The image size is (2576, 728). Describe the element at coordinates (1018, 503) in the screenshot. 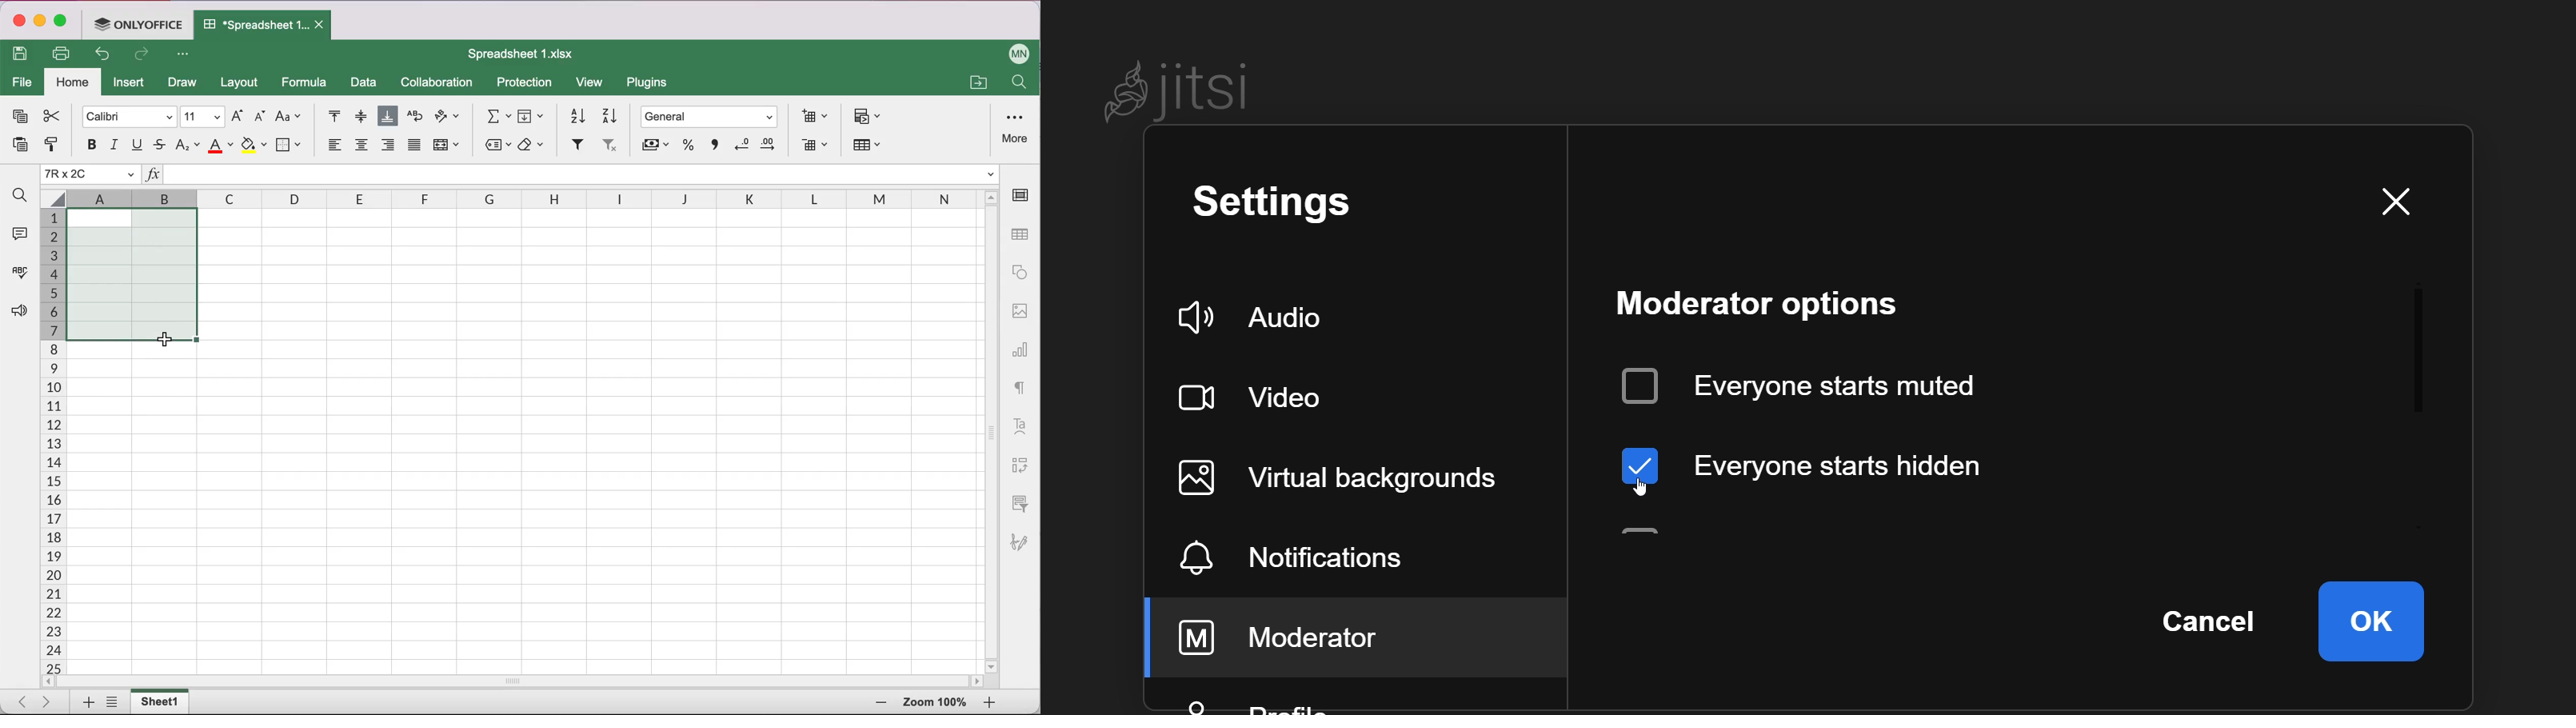

I see `slicer` at that location.